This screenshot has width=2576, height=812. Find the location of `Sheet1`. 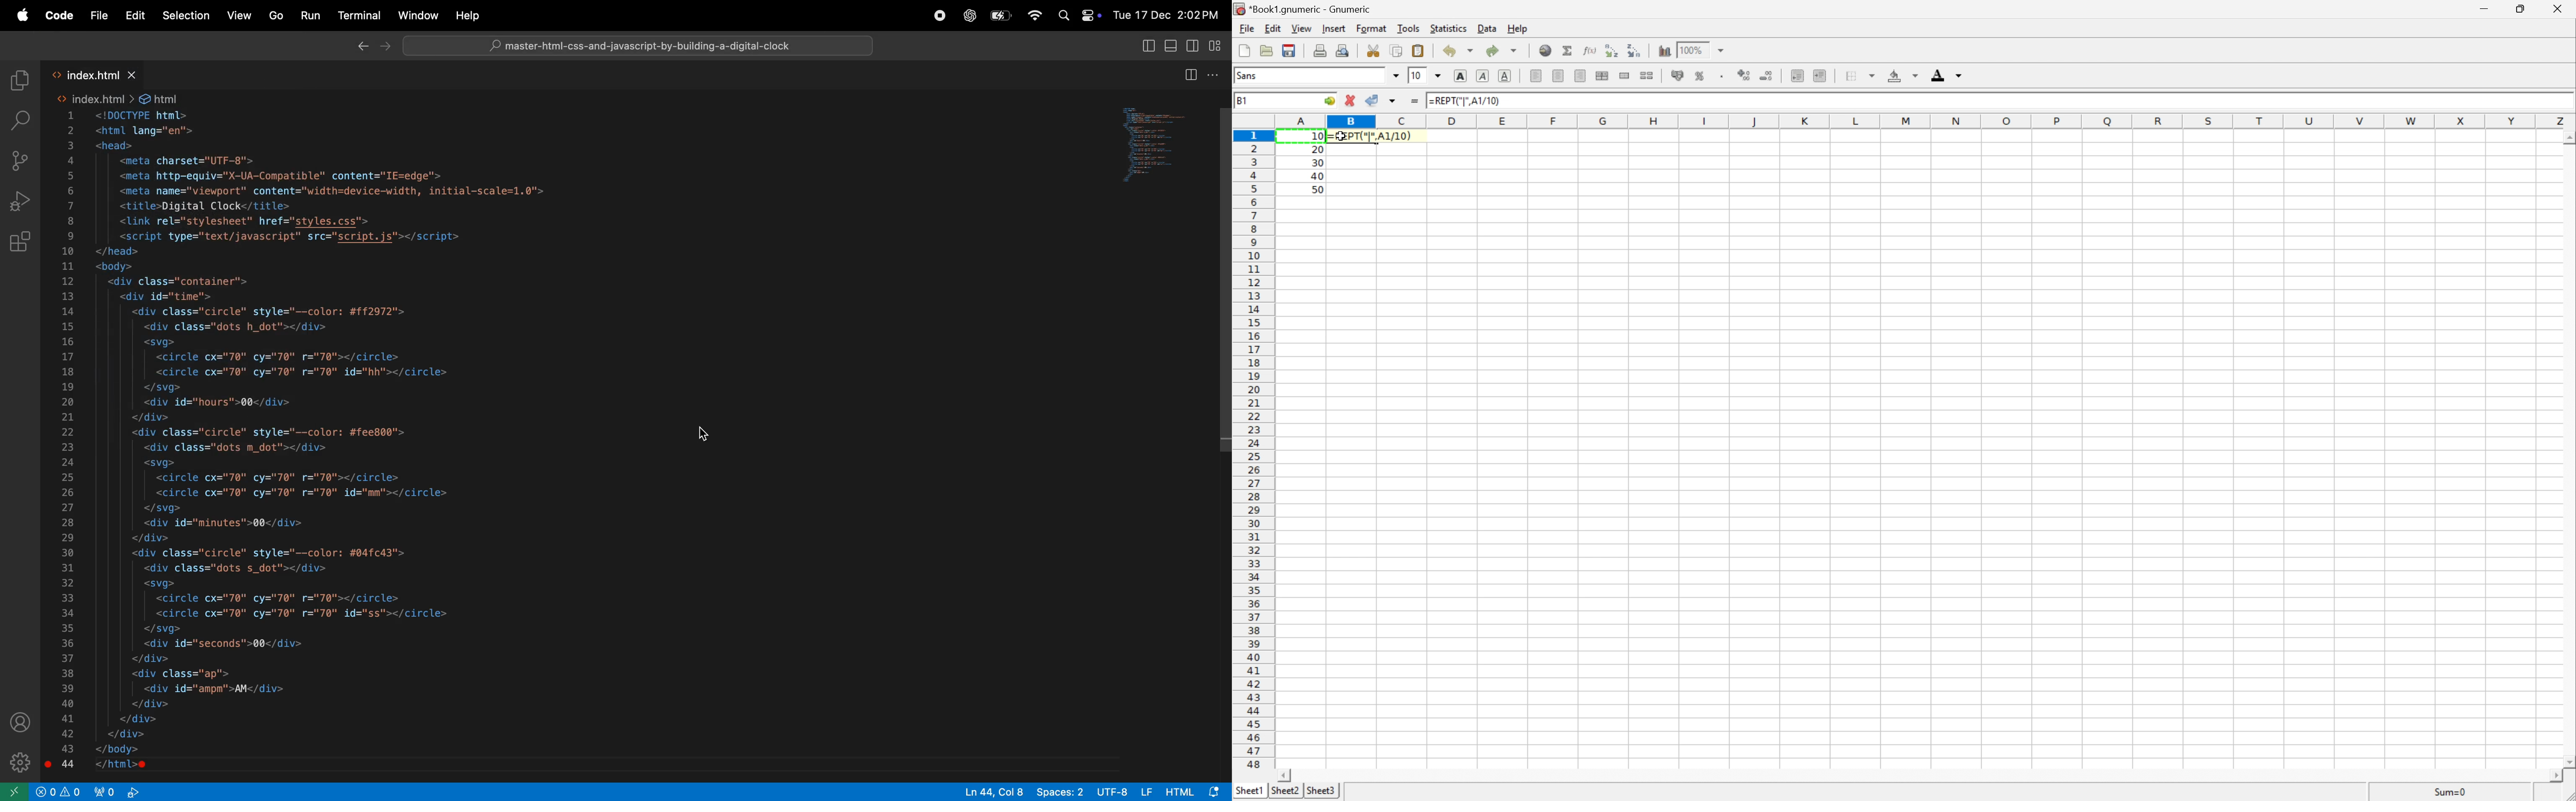

Sheet1 is located at coordinates (1249, 793).